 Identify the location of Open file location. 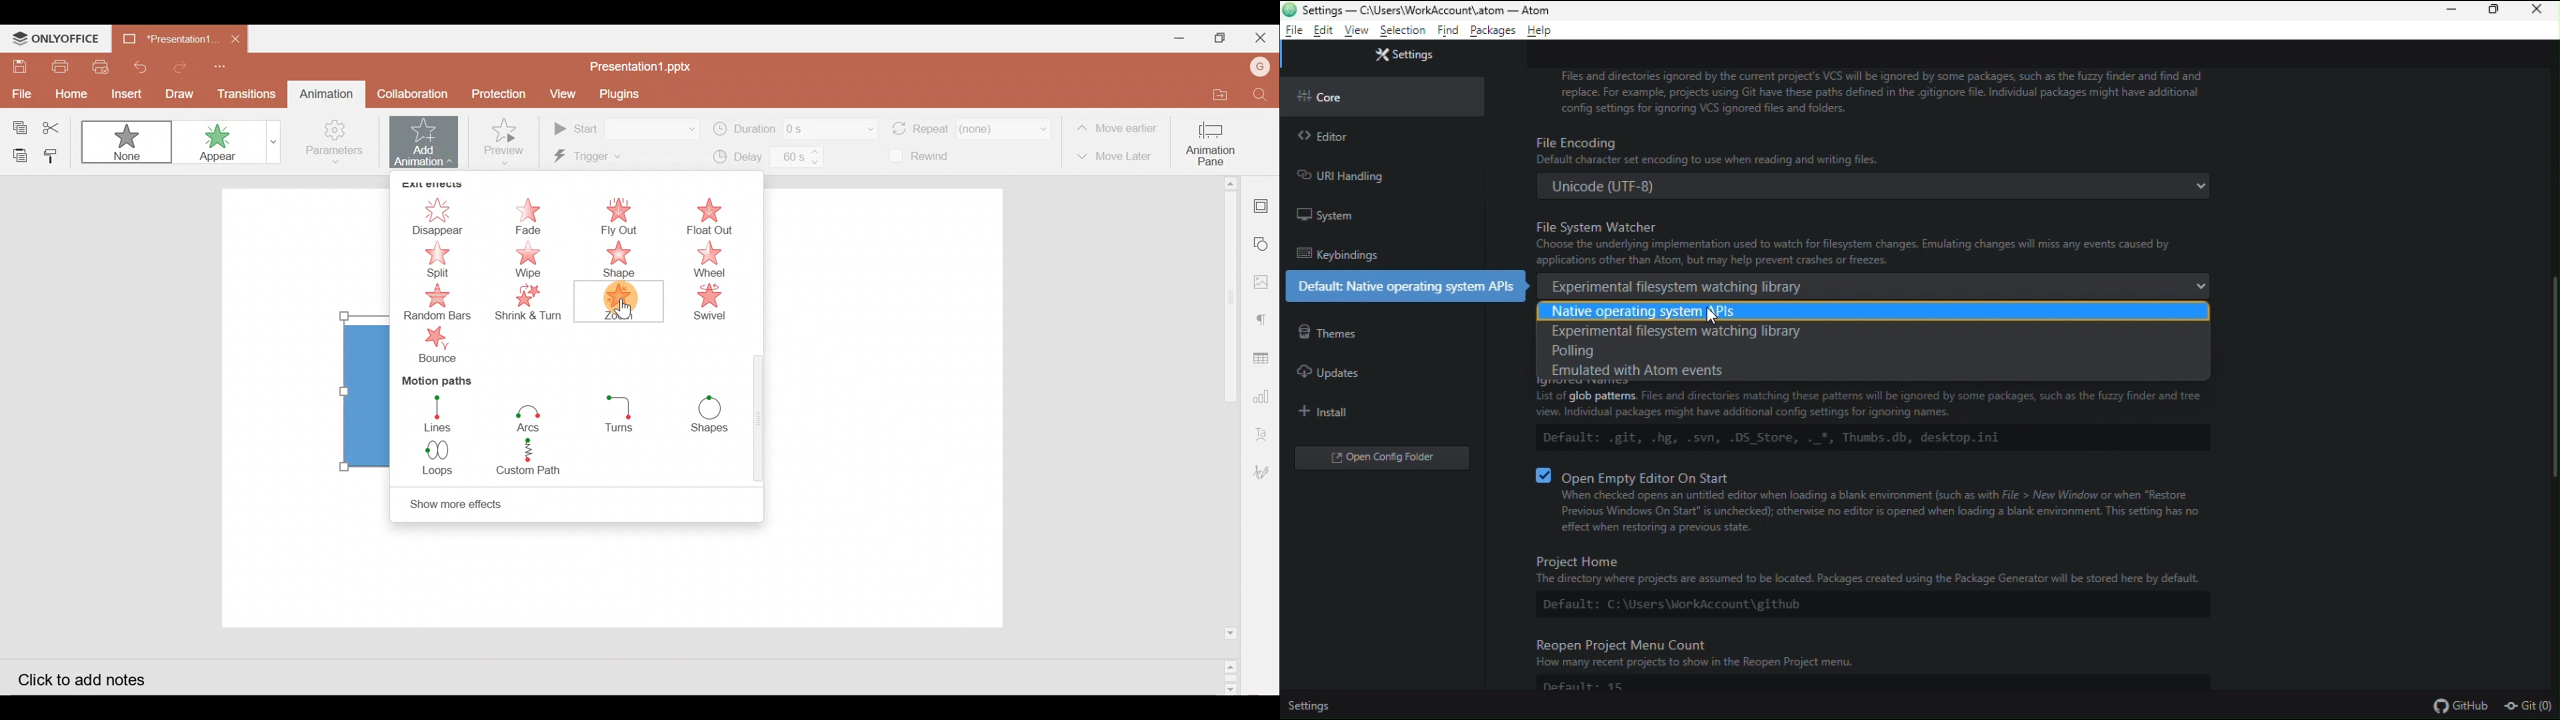
(1211, 95).